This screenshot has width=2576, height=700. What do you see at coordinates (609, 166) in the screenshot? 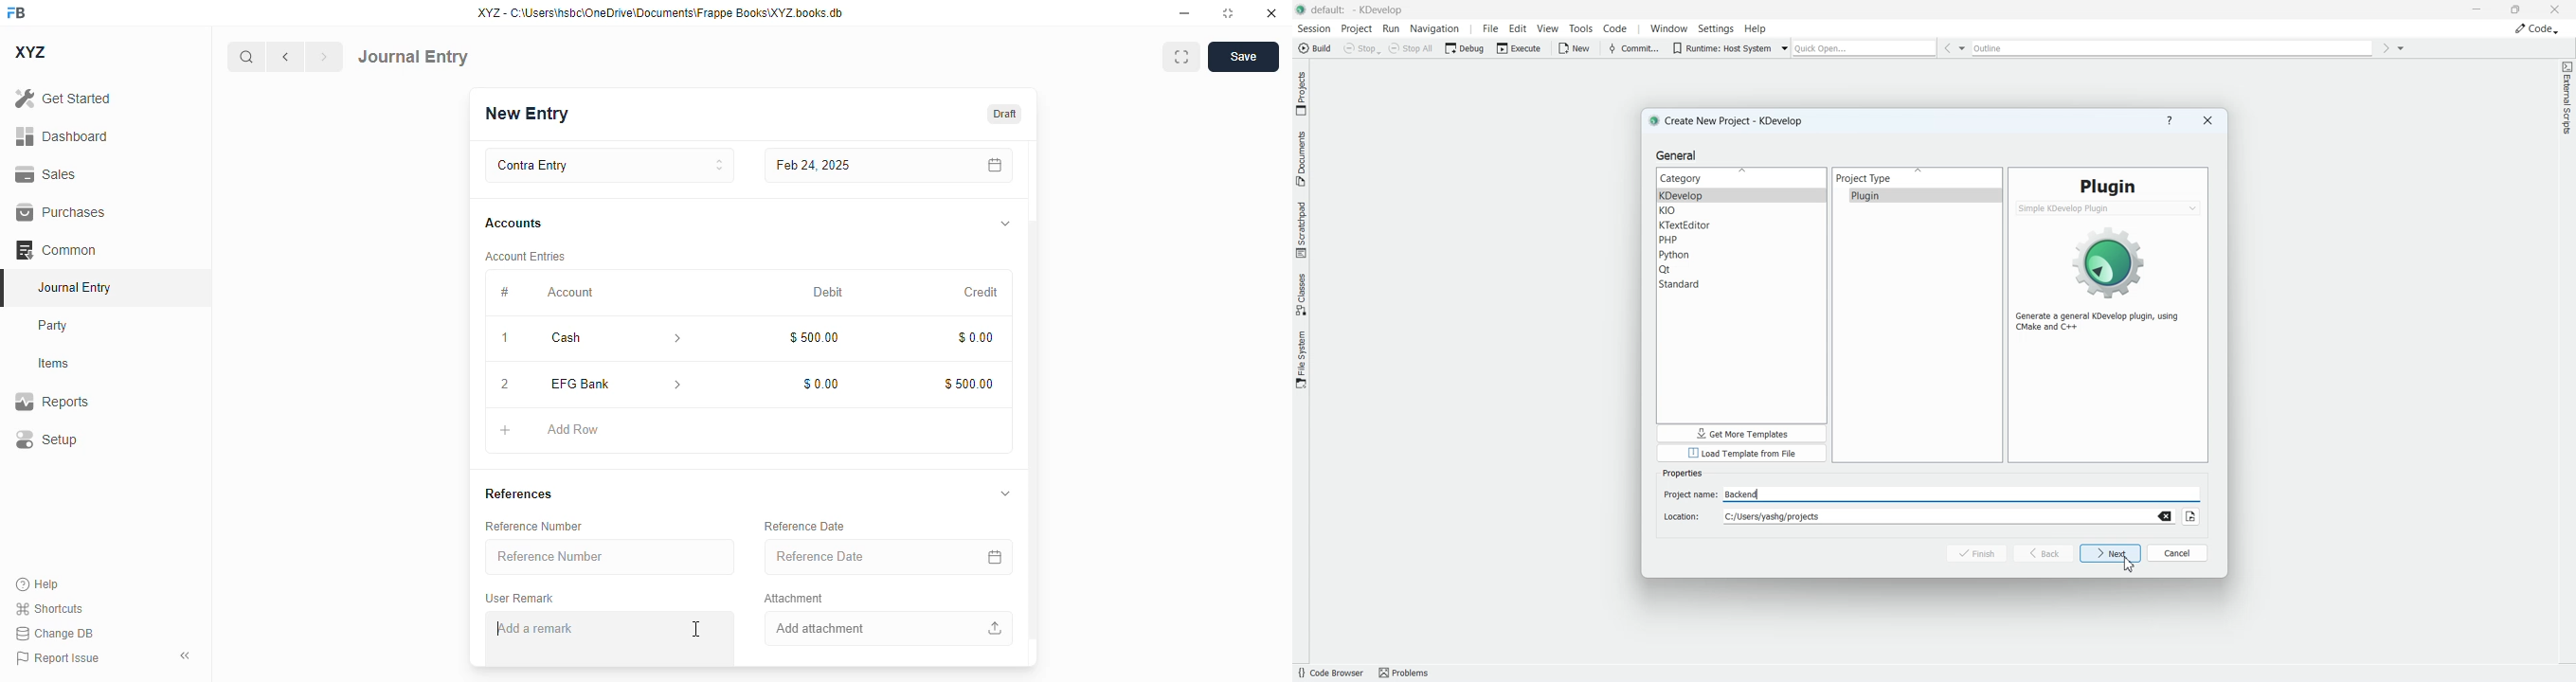
I see `contra entry ` at bounding box center [609, 166].